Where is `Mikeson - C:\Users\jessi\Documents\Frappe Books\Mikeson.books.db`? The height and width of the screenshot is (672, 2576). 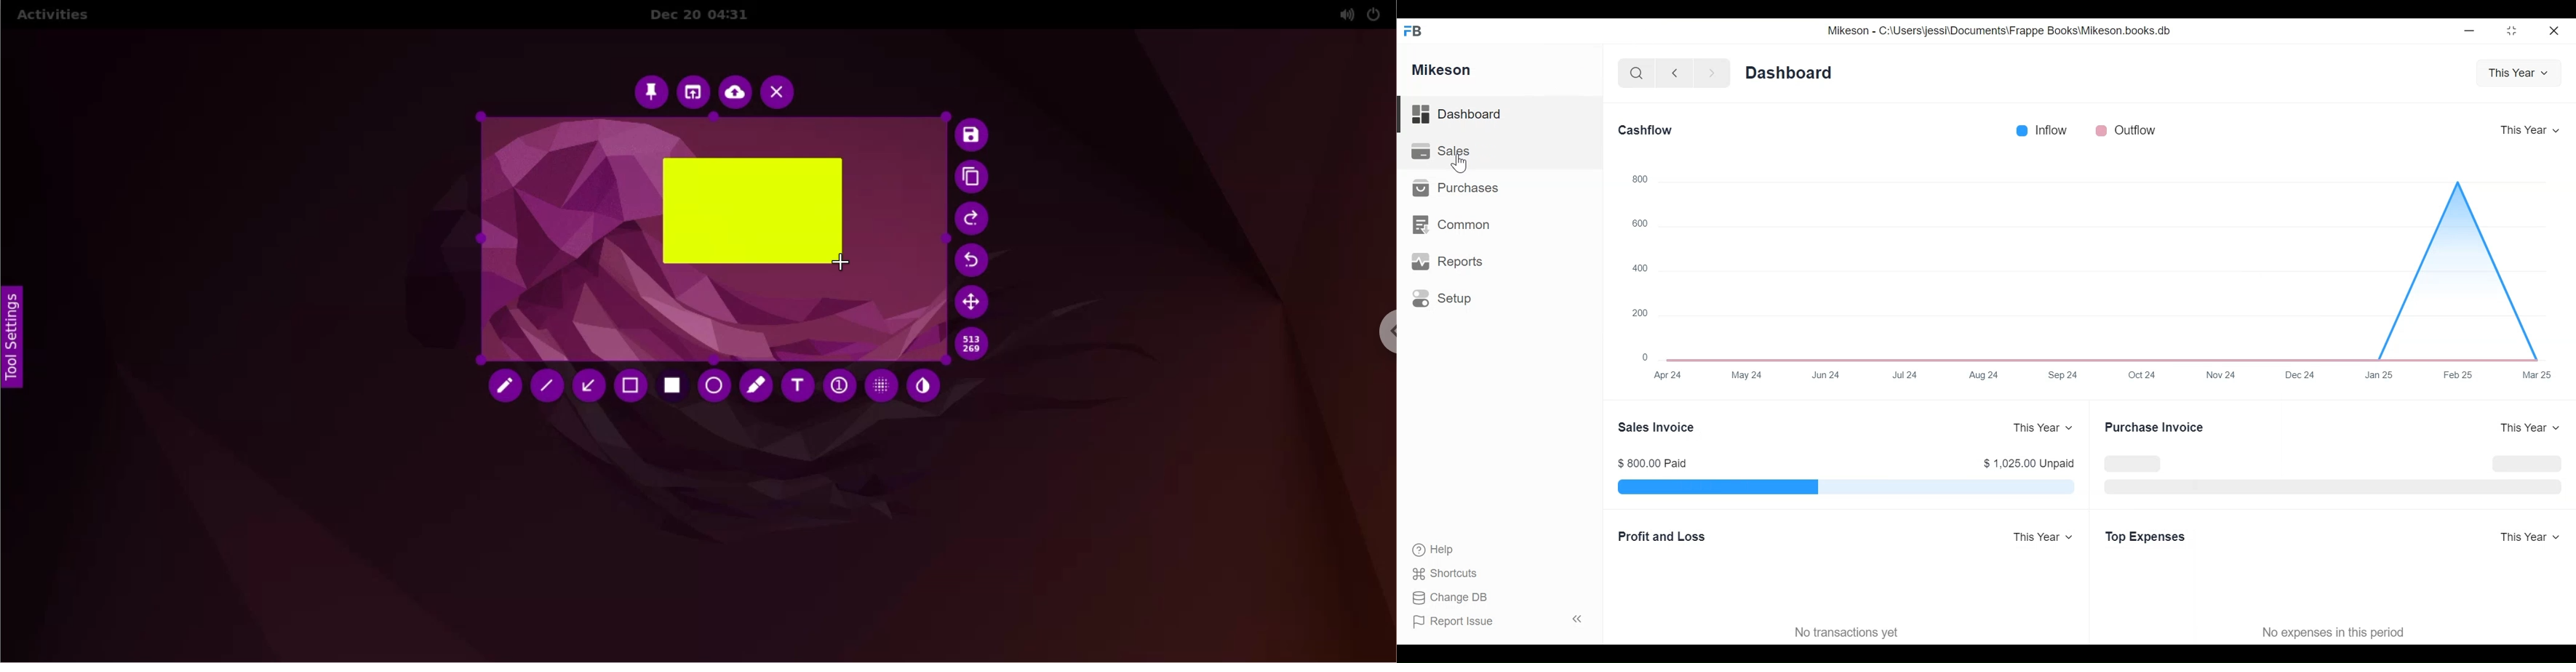 Mikeson - C:\Users\jessi\Documents\Frappe Books\Mikeson.books.db is located at coordinates (2001, 31).